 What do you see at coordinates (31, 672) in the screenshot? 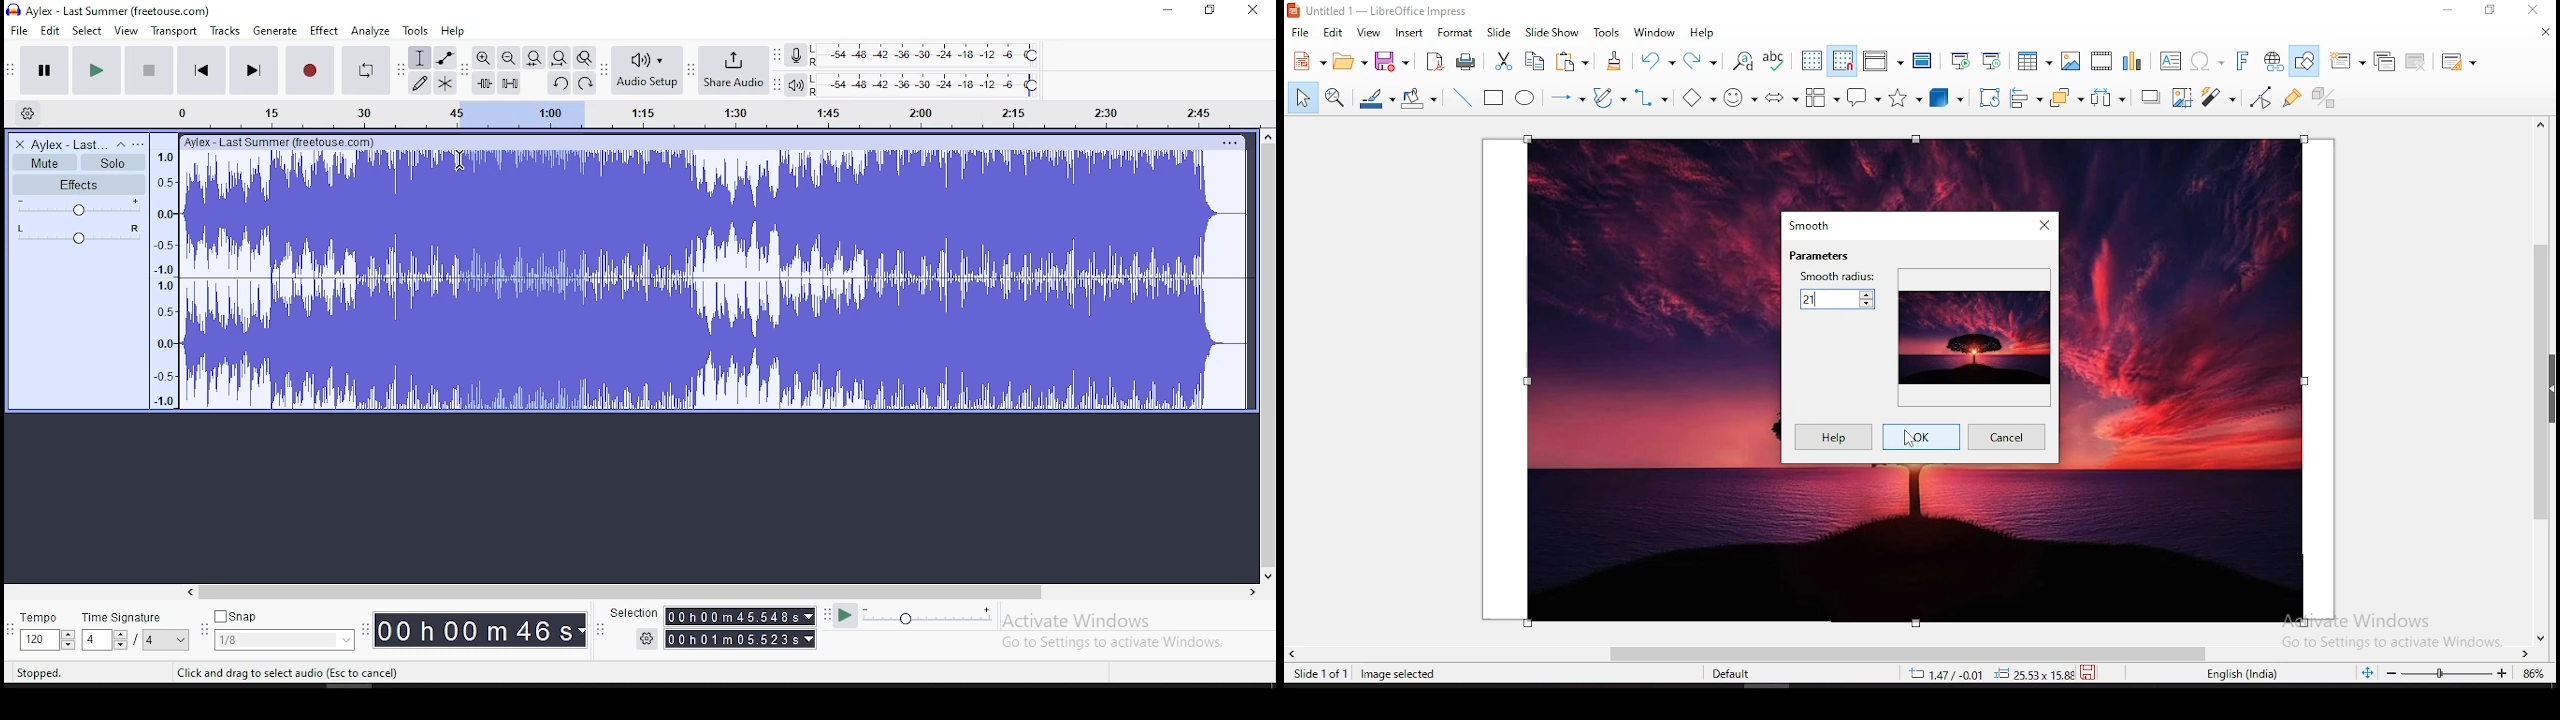
I see `| Stopped.` at bounding box center [31, 672].